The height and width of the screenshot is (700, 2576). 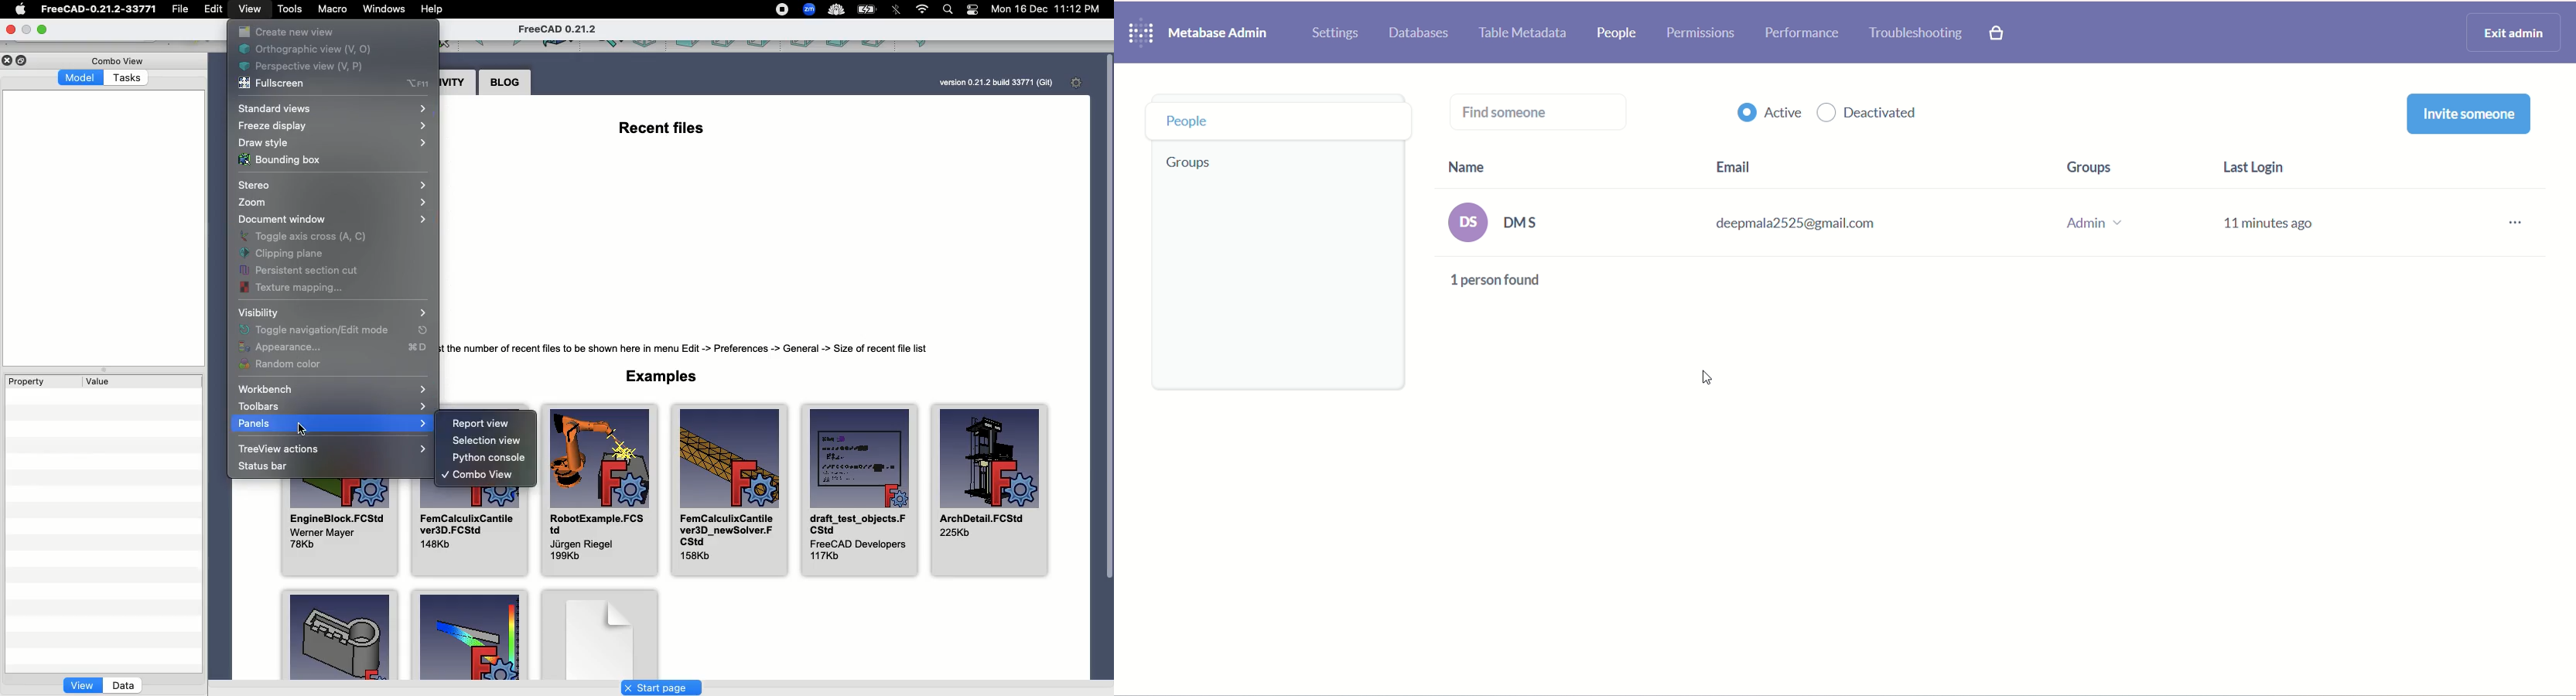 I want to click on Tasks, so click(x=128, y=77).